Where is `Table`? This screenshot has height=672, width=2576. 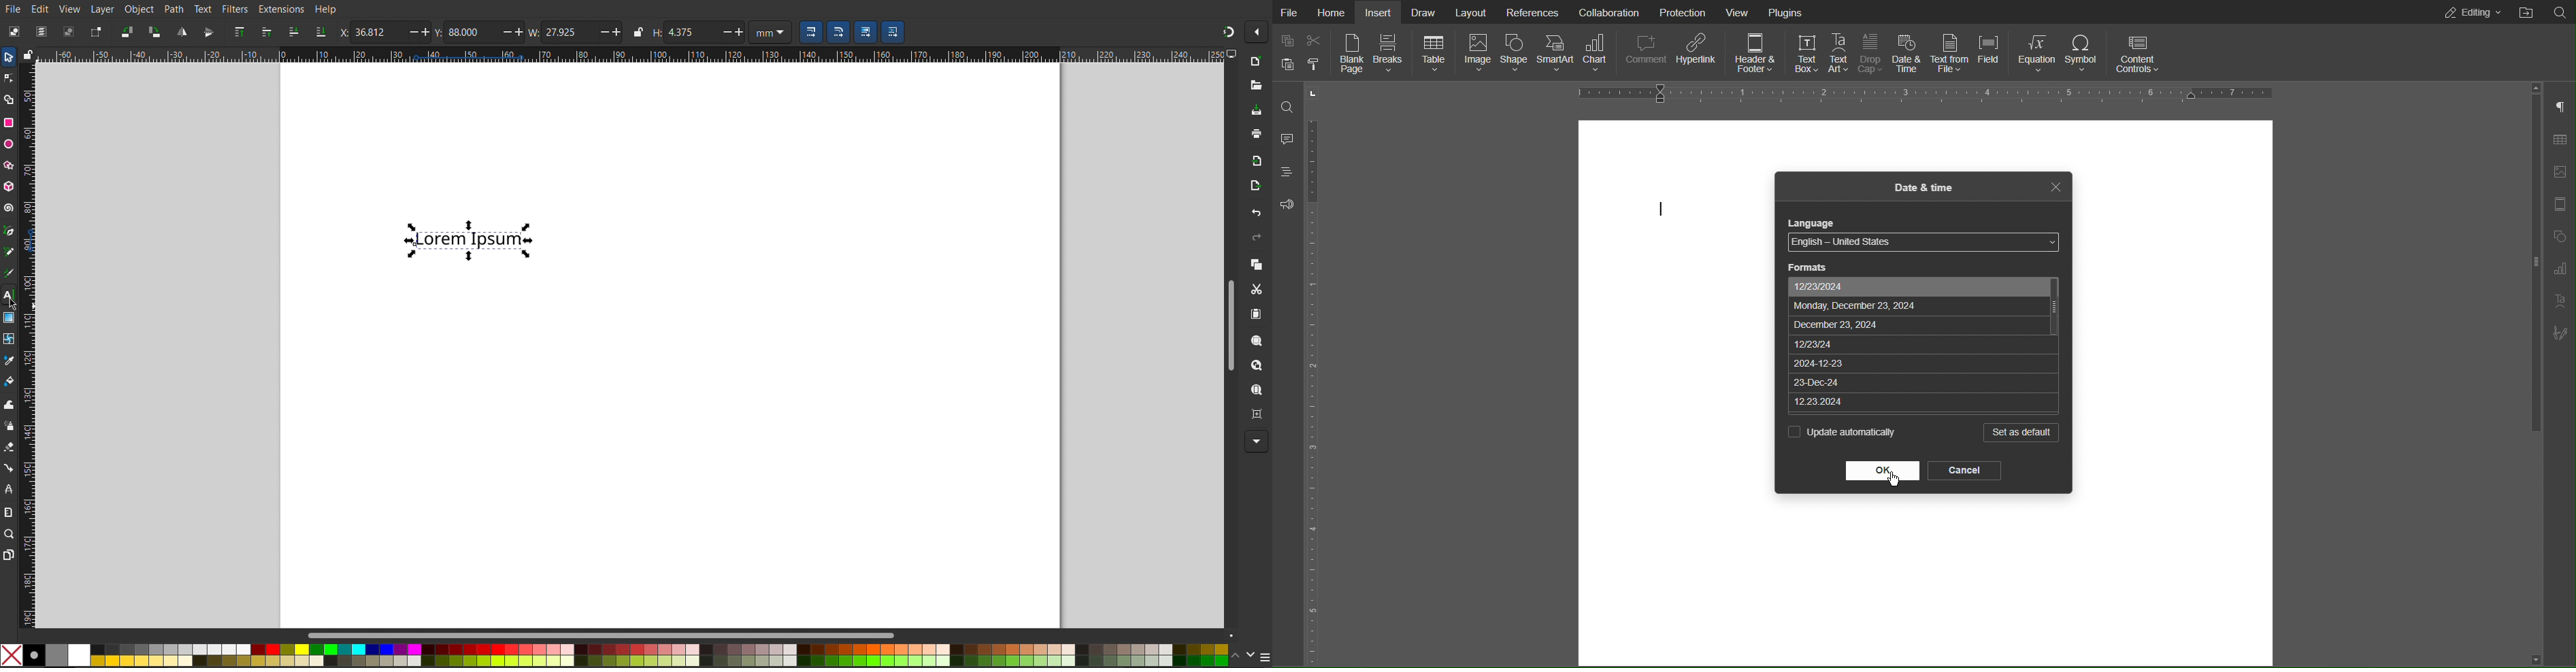 Table is located at coordinates (1436, 54).